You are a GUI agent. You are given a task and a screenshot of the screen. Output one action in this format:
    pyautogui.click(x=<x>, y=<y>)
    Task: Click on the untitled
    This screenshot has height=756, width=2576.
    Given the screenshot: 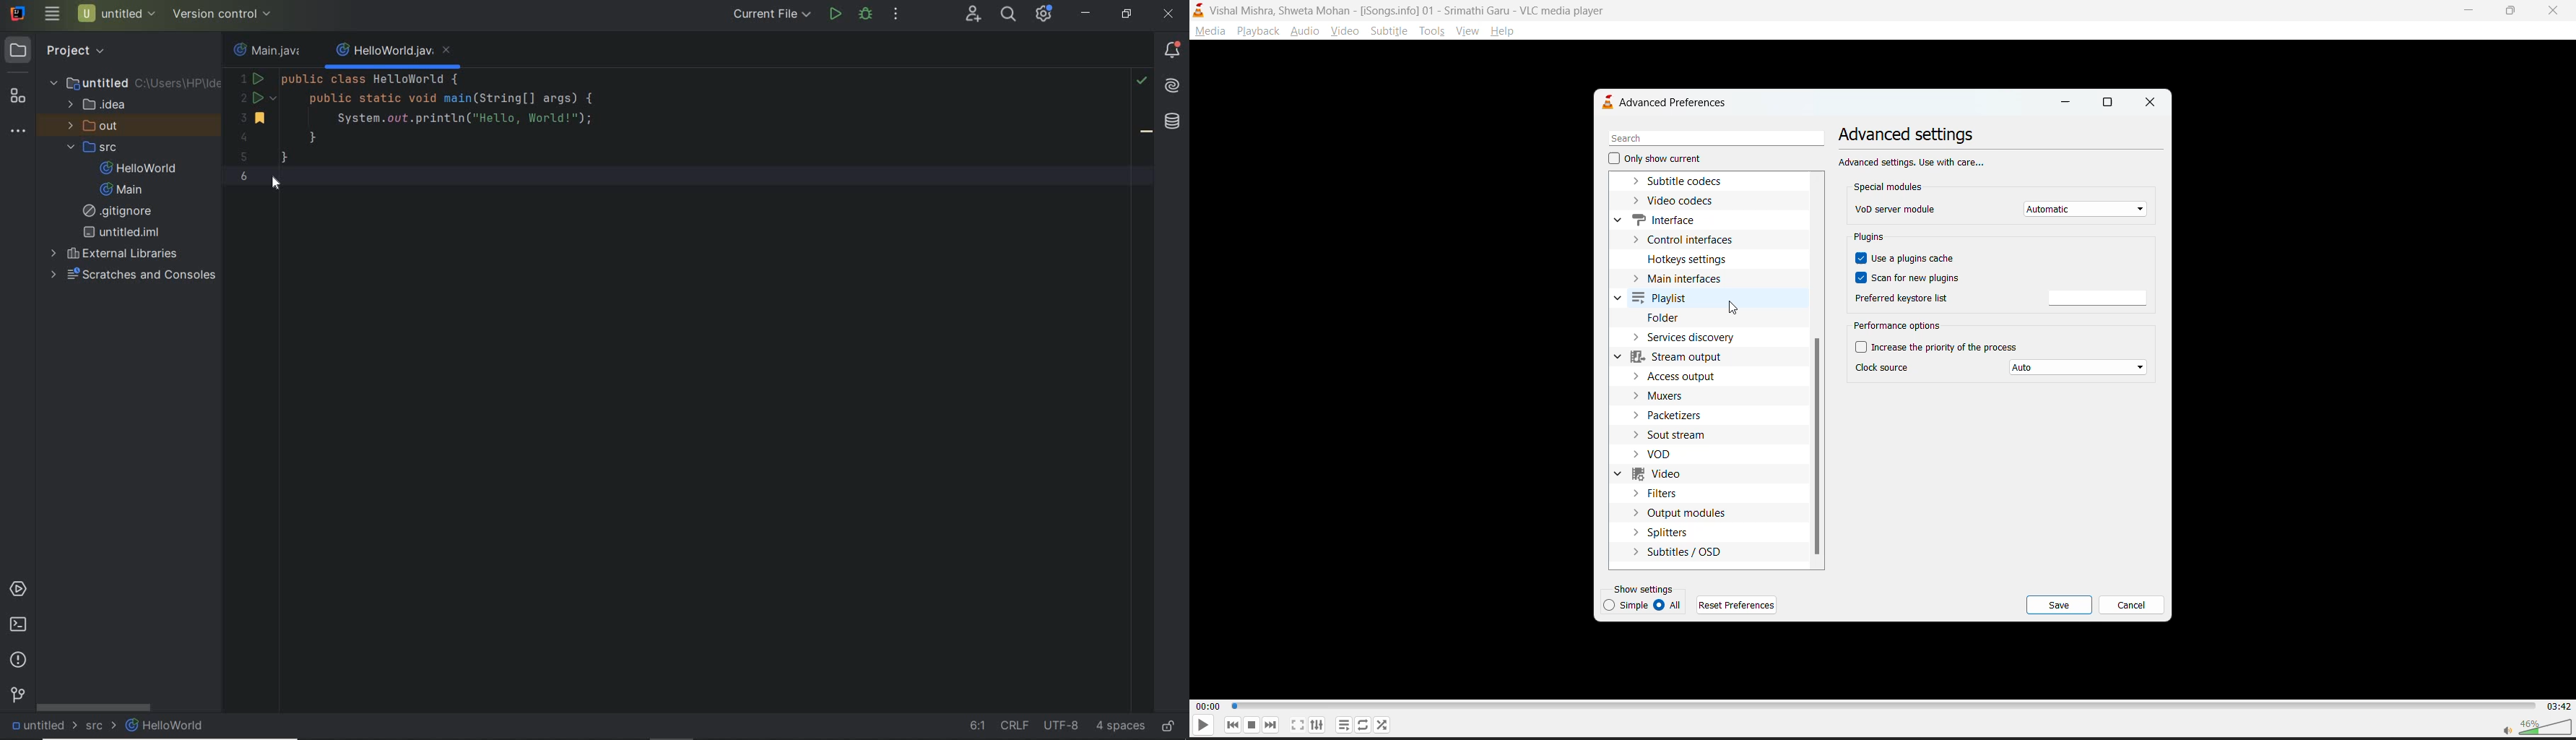 What is the action you would take?
    pyautogui.click(x=122, y=232)
    